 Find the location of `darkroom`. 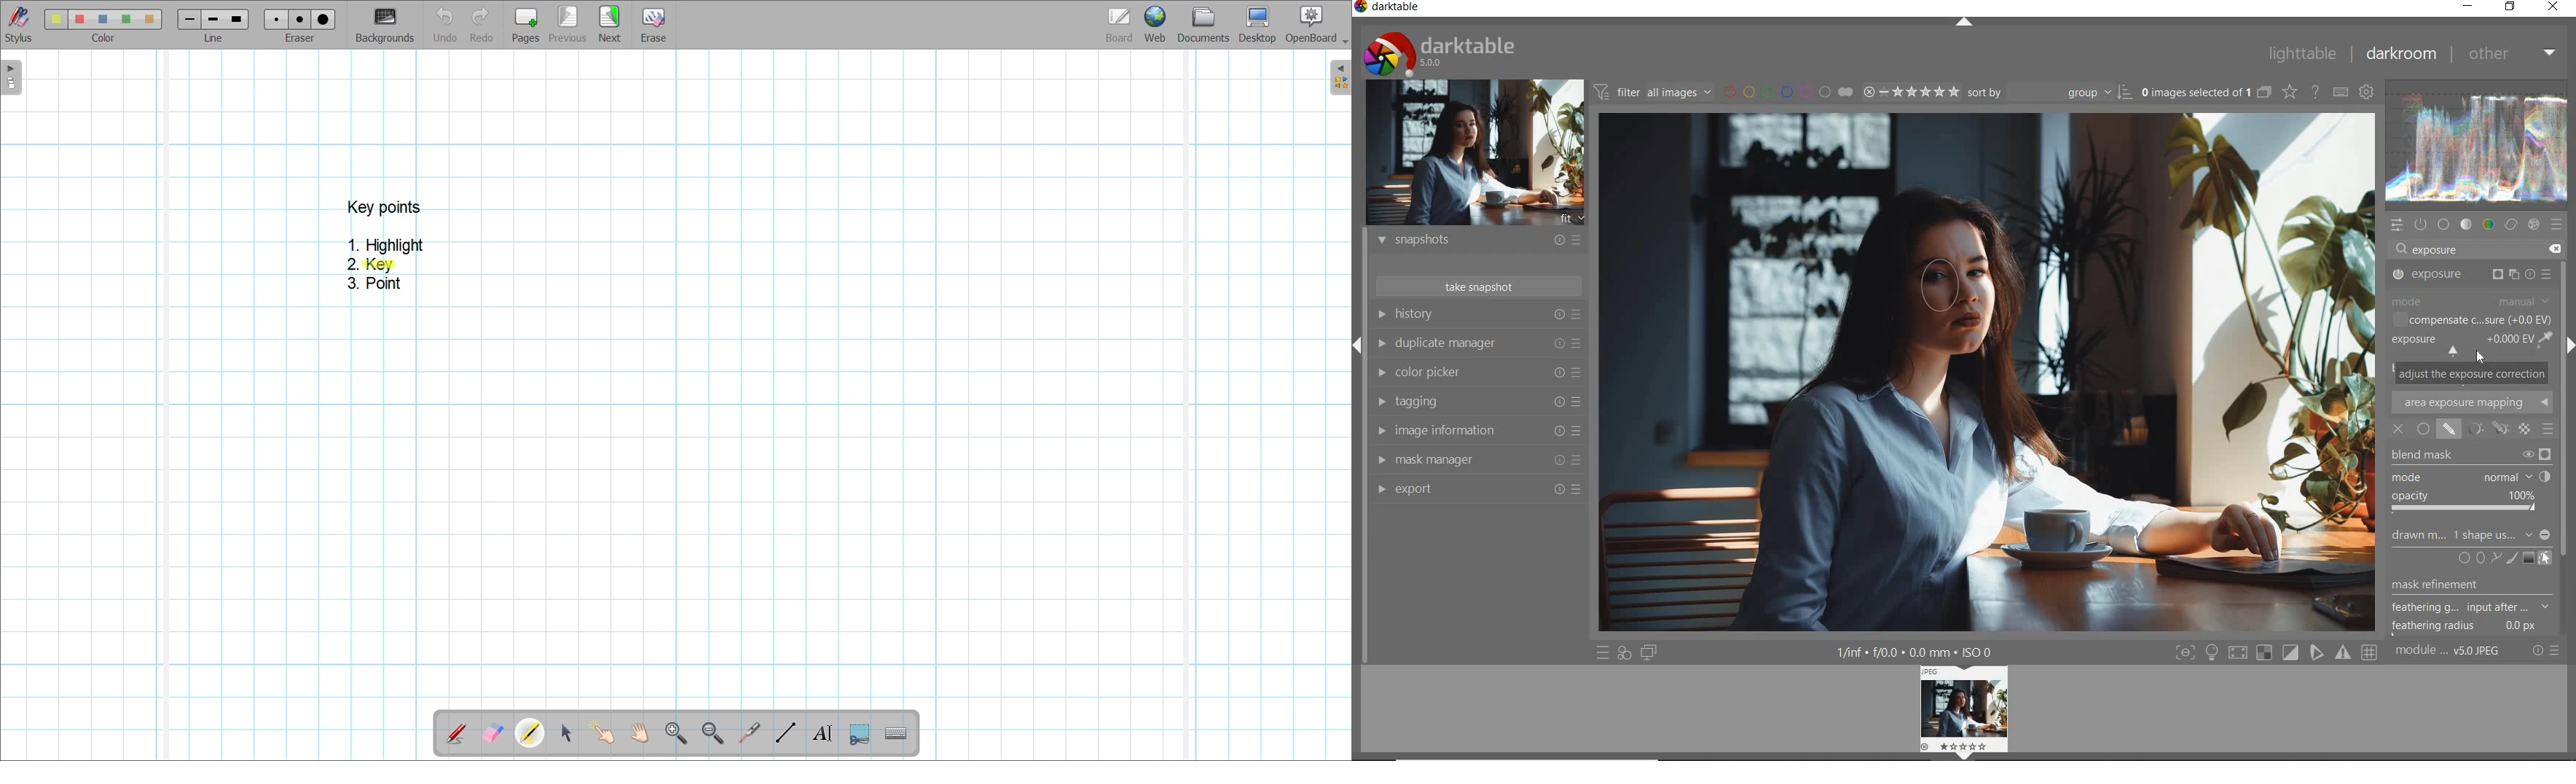

darkroom is located at coordinates (2400, 55).